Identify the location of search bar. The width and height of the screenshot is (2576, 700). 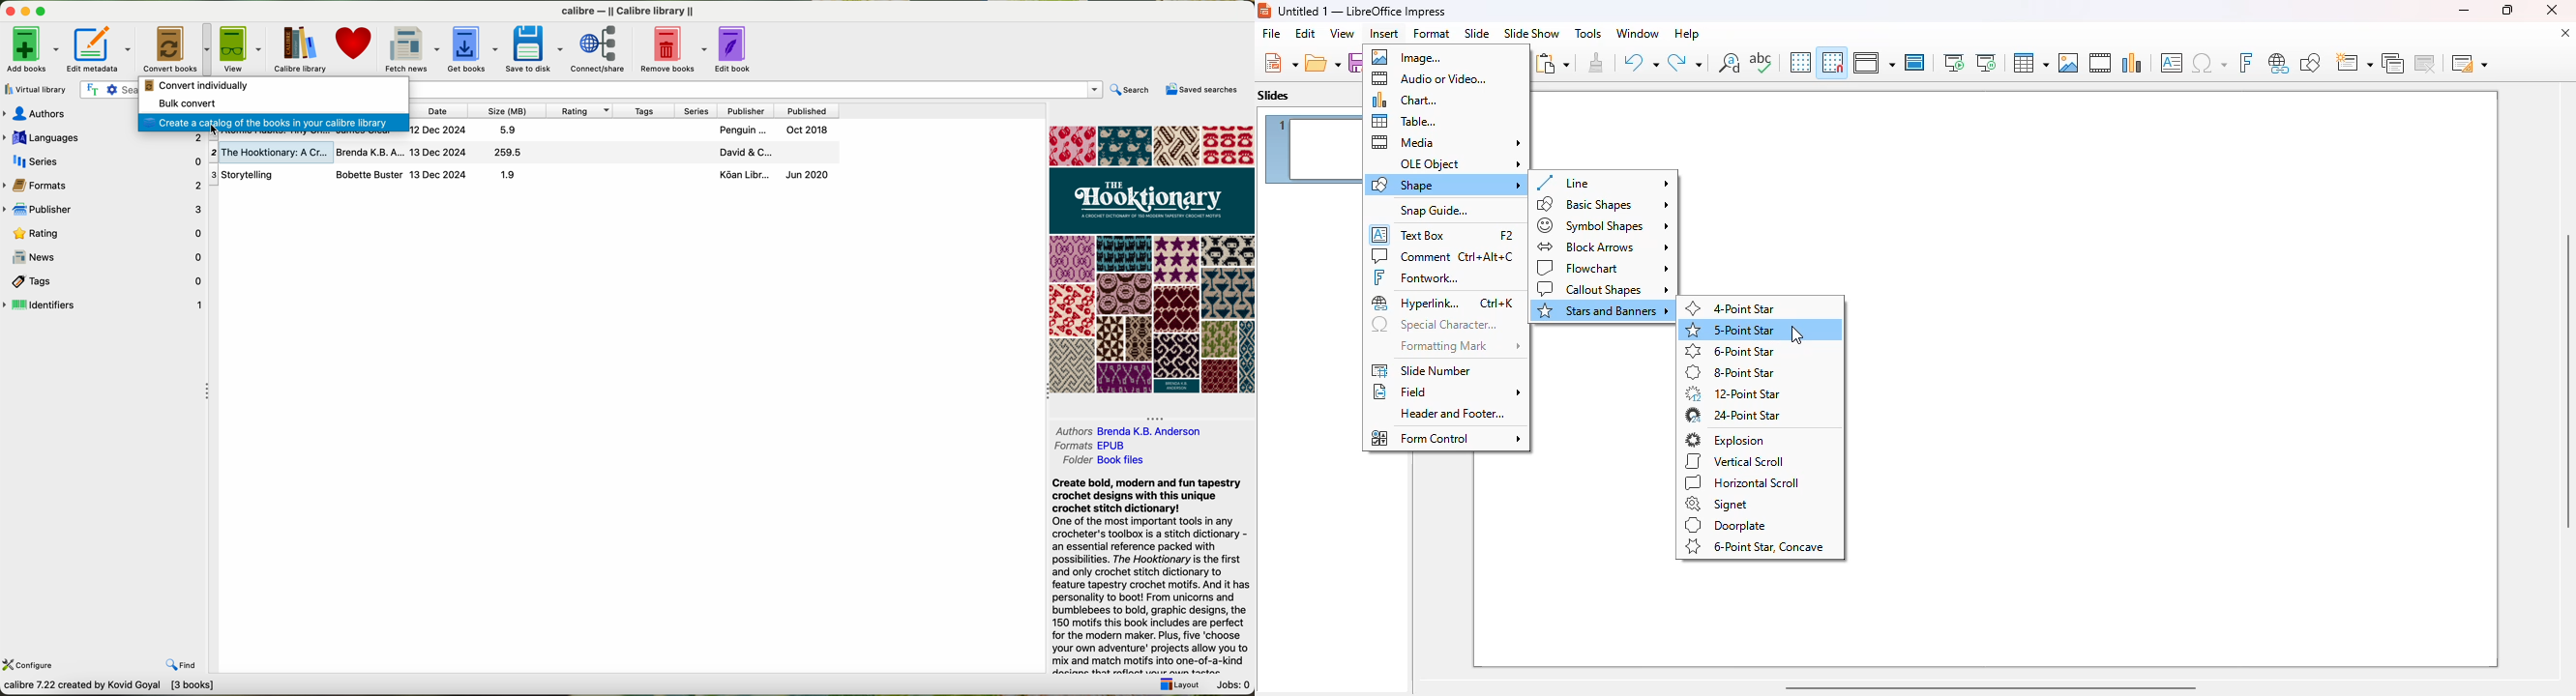
(756, 89).